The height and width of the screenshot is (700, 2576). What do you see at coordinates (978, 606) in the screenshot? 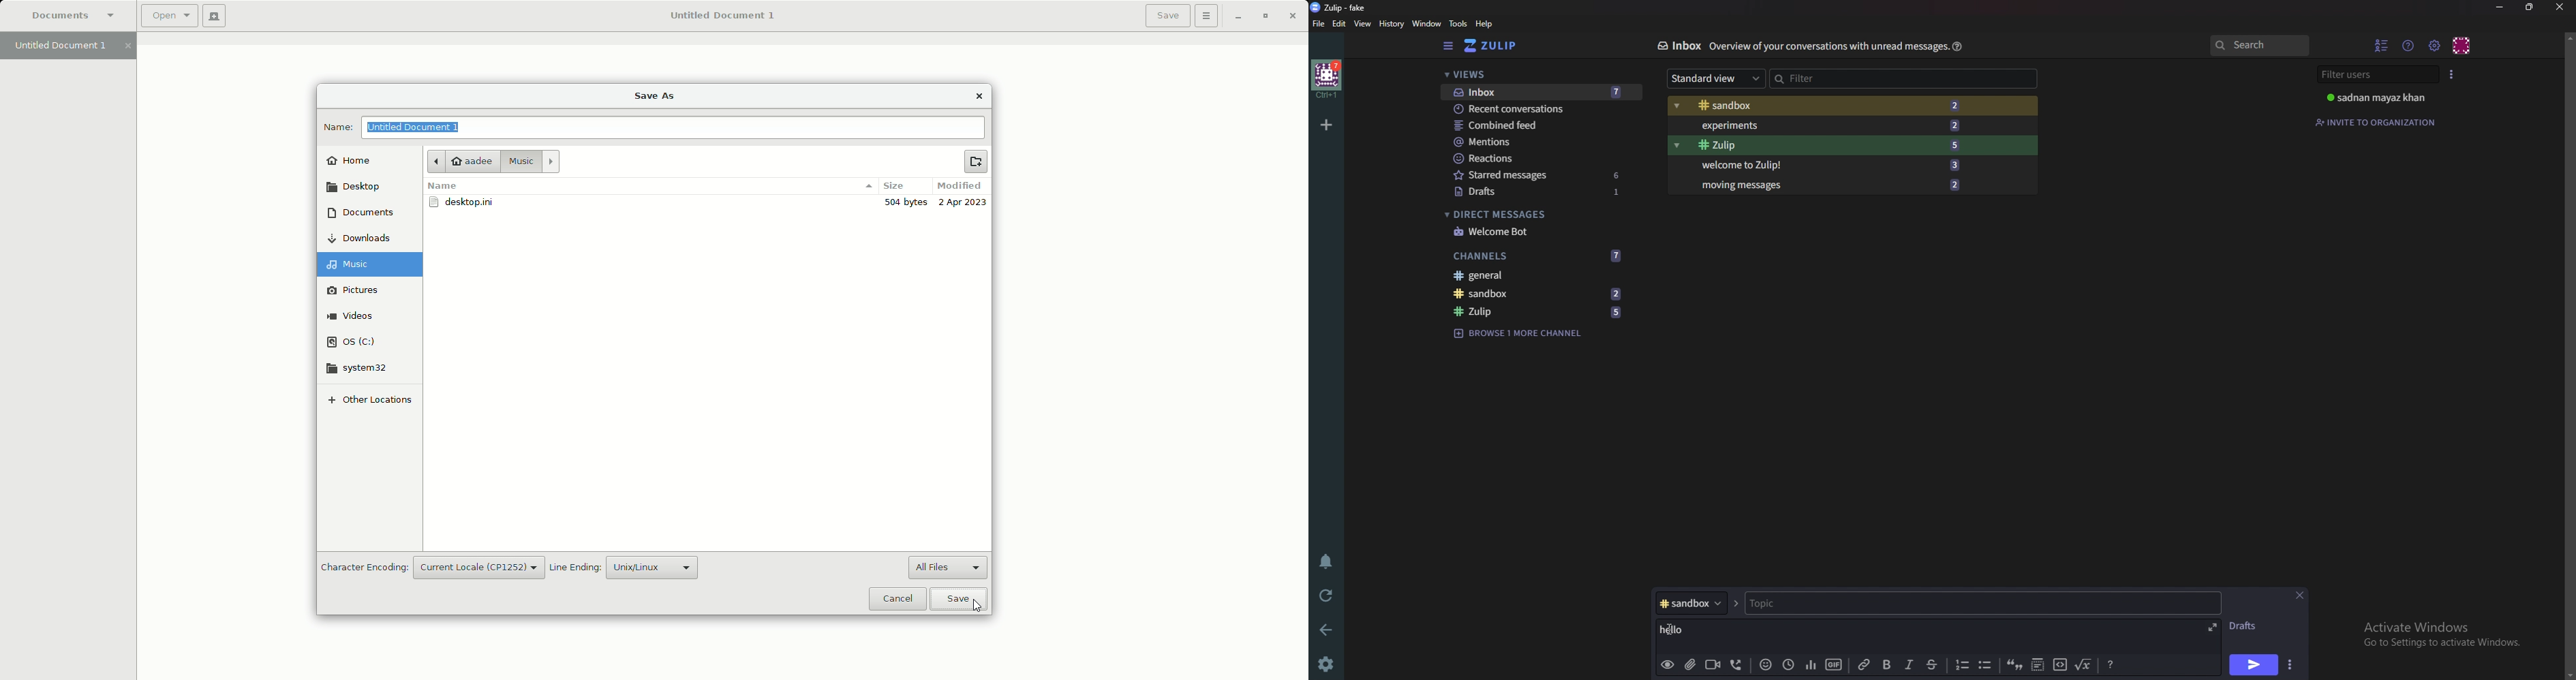
I see `Cursor` at bounding box center [978, 606].